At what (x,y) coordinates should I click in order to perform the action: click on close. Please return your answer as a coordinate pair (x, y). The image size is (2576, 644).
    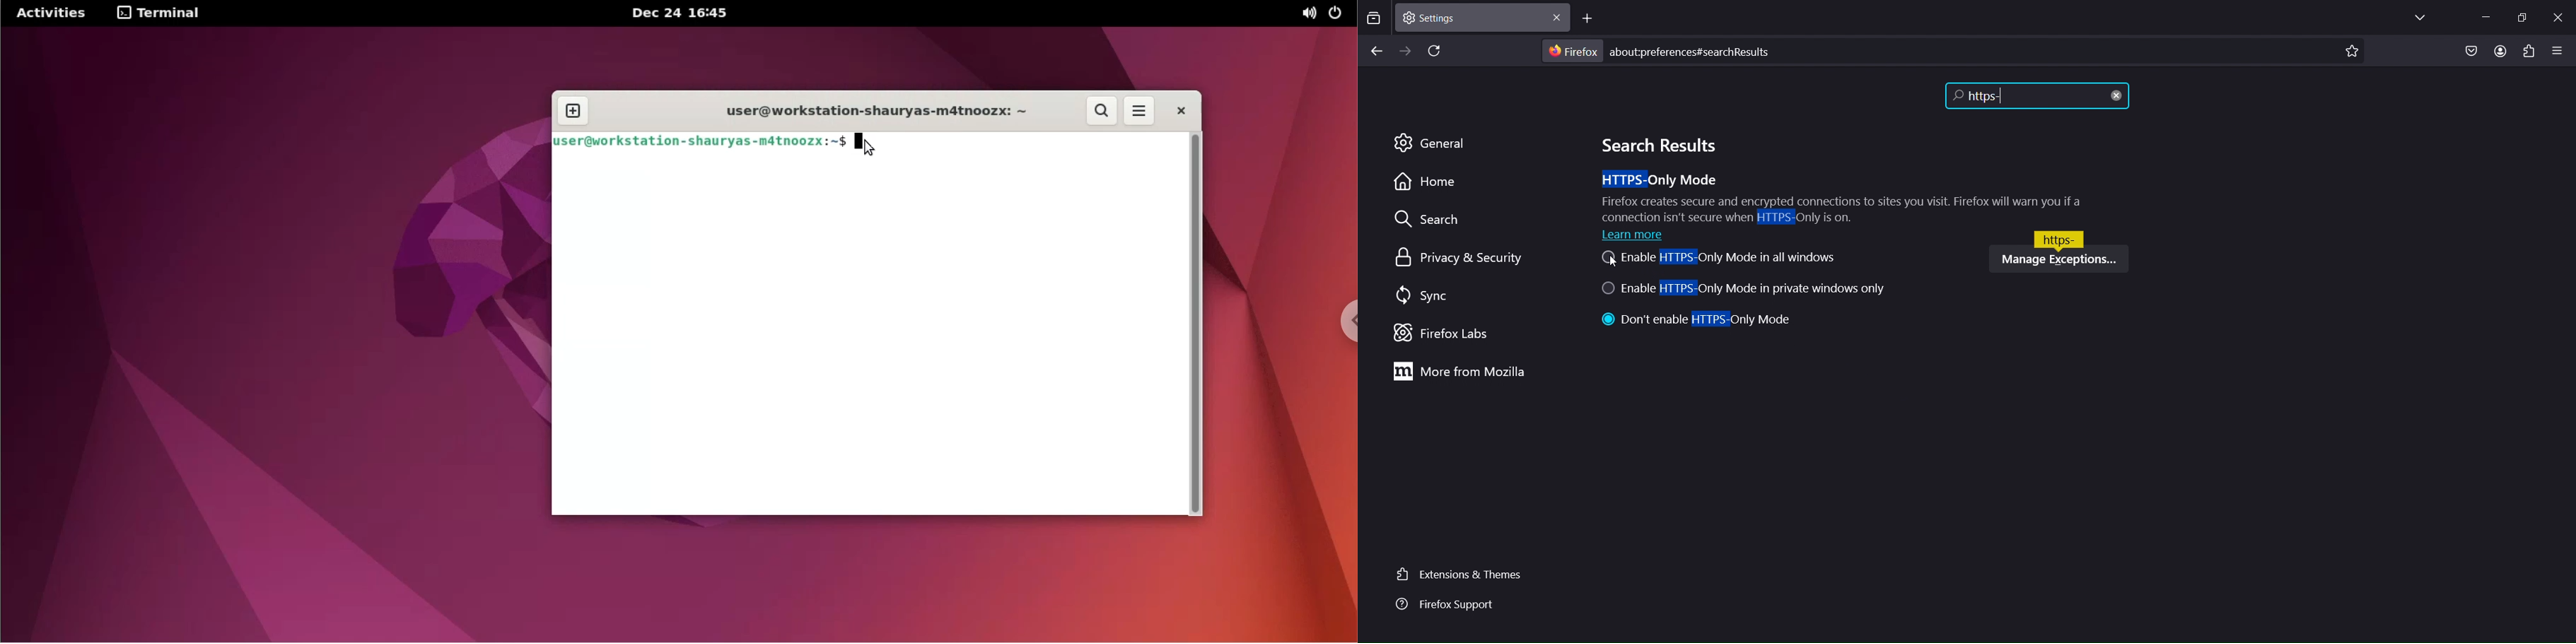
    Looking at the image, I should click on (2118, 98).